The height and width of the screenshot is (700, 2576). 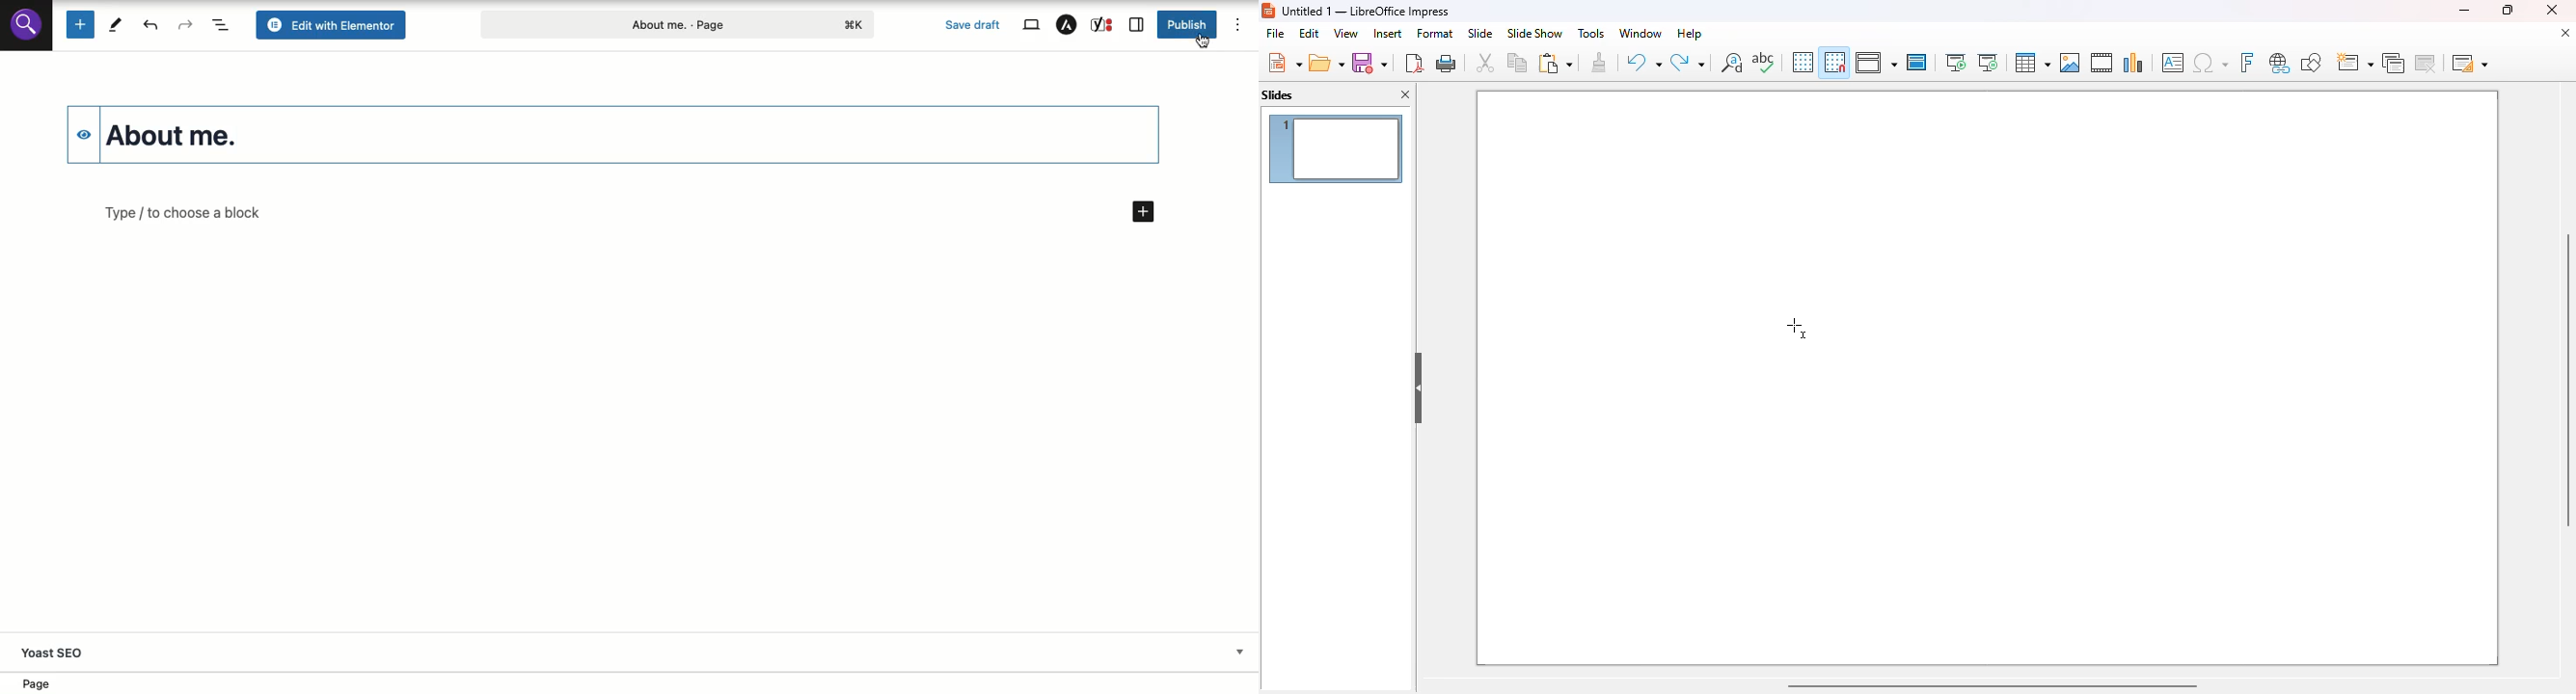 What do you see at coordinates (2506, 10) in the screenshot?
I see `maximize` at bounding box center [2506, 10].